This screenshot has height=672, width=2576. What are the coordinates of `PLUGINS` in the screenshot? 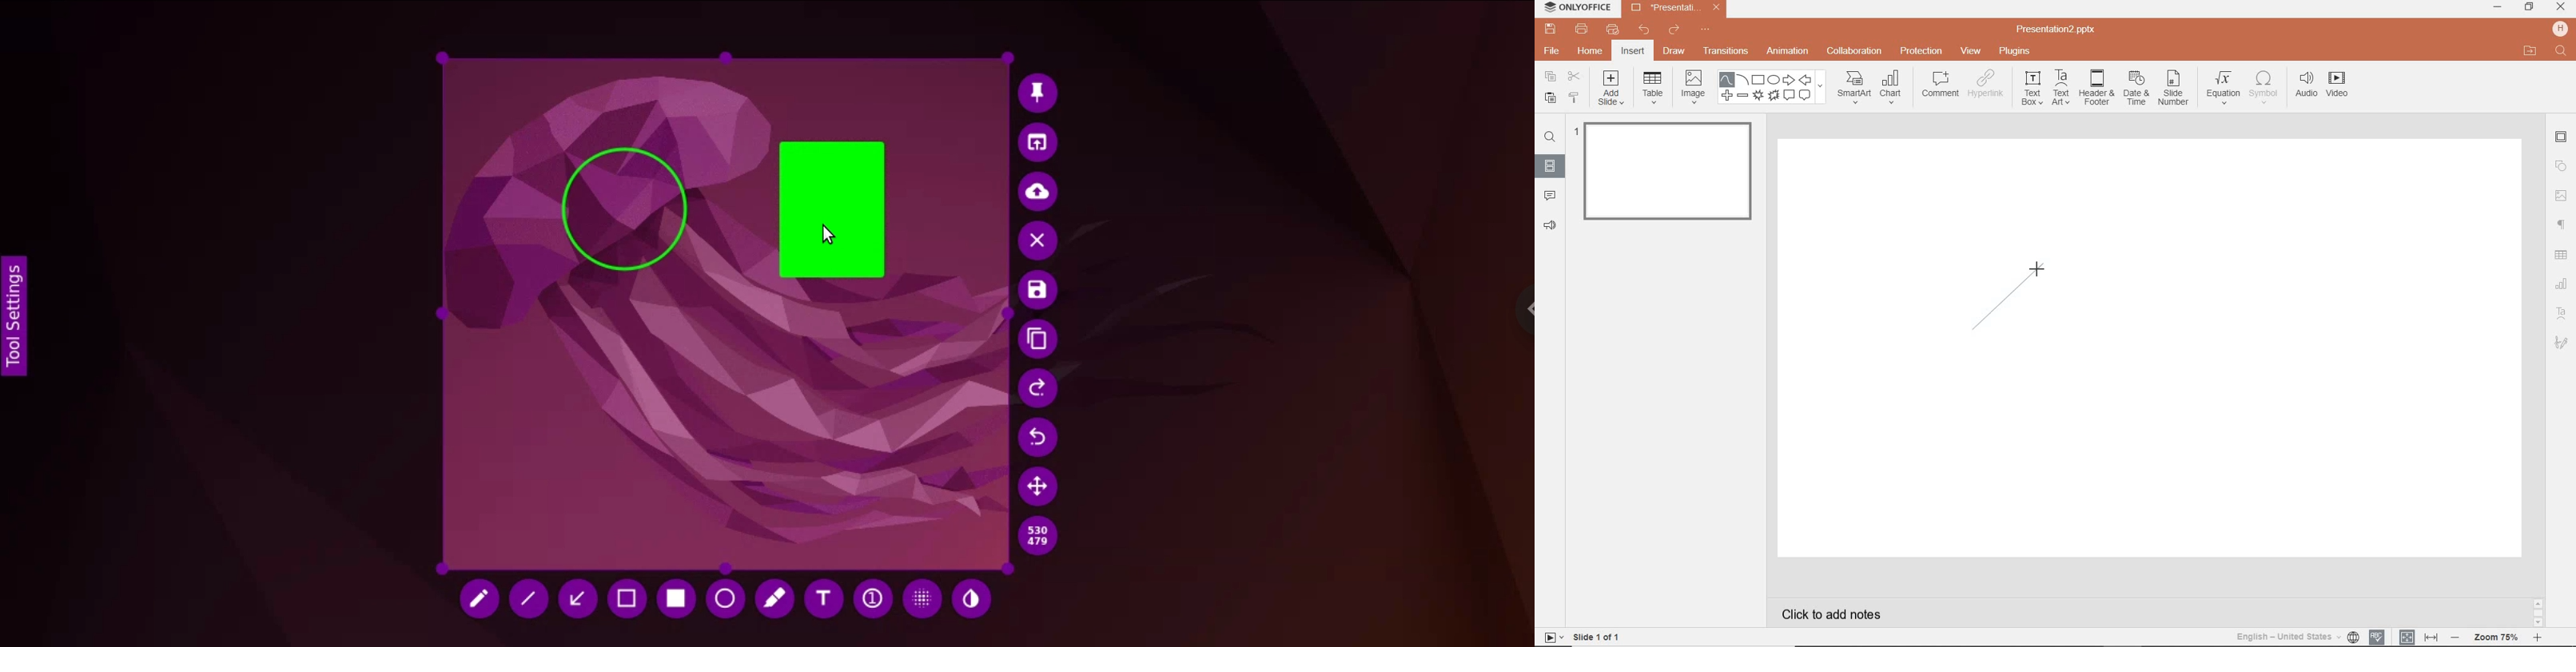 It's located at (2015, 51).